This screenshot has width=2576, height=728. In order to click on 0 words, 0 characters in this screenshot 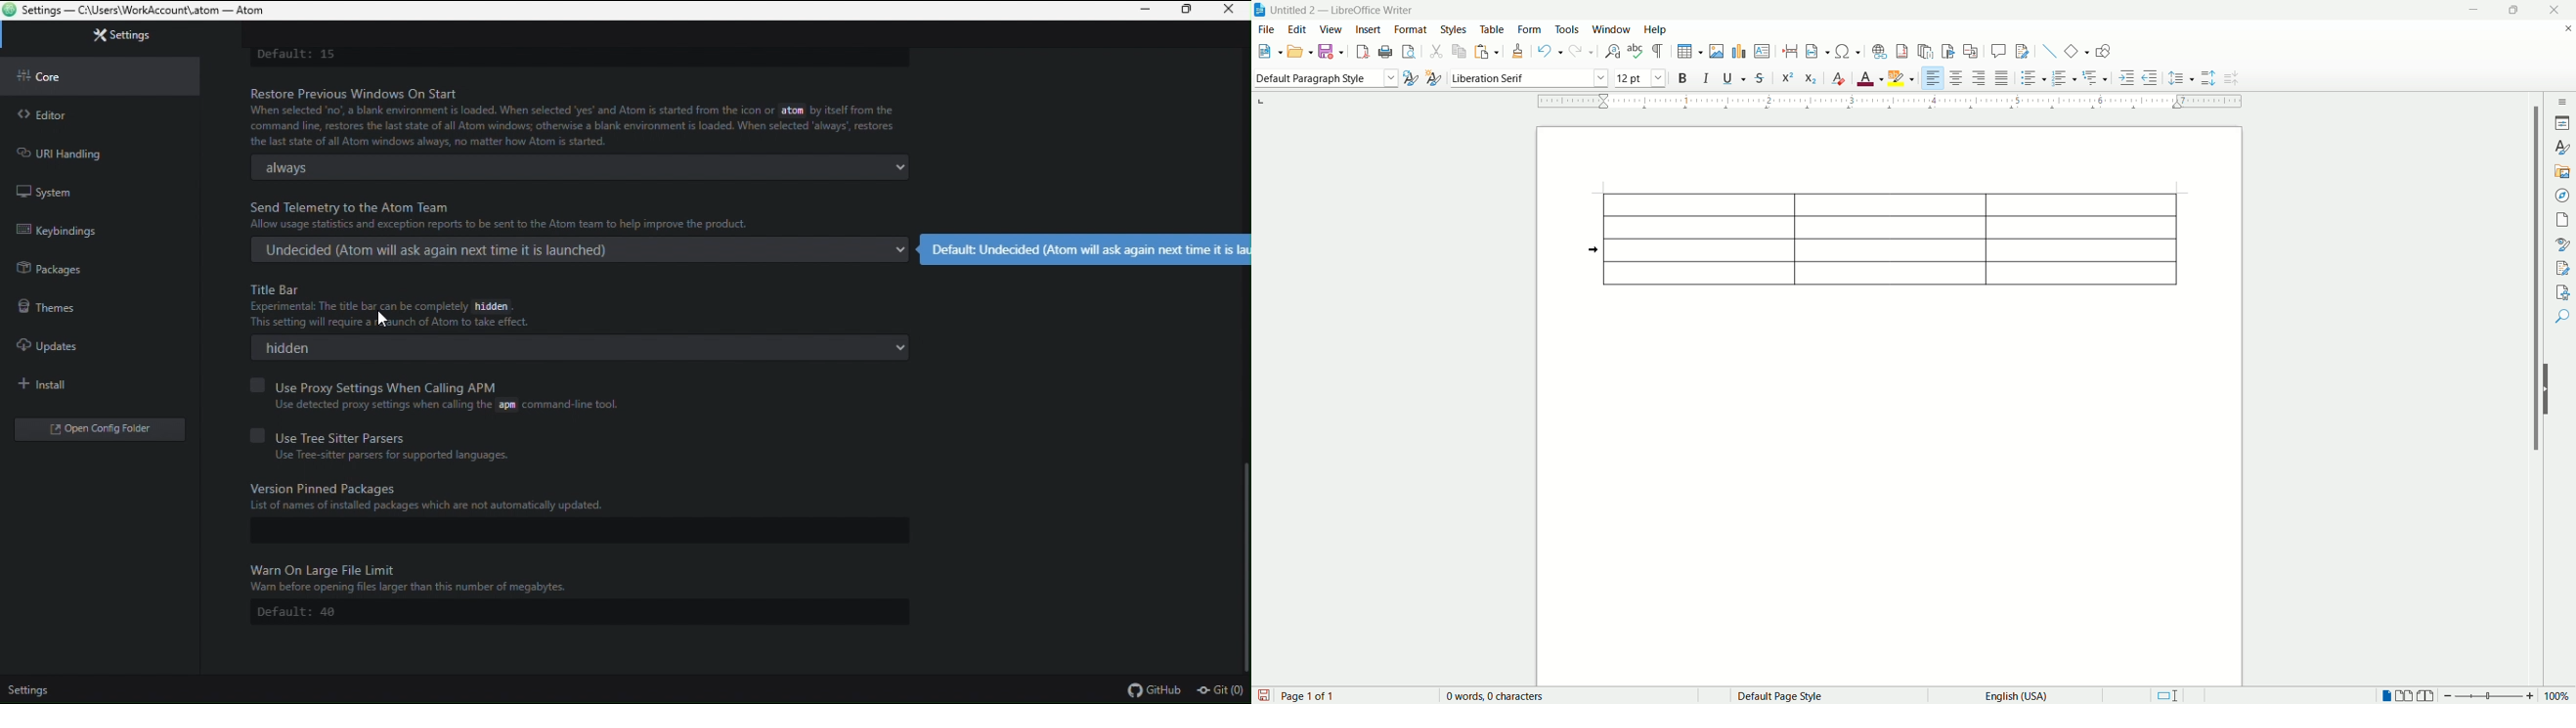, I will do `click(1485, 696)`.